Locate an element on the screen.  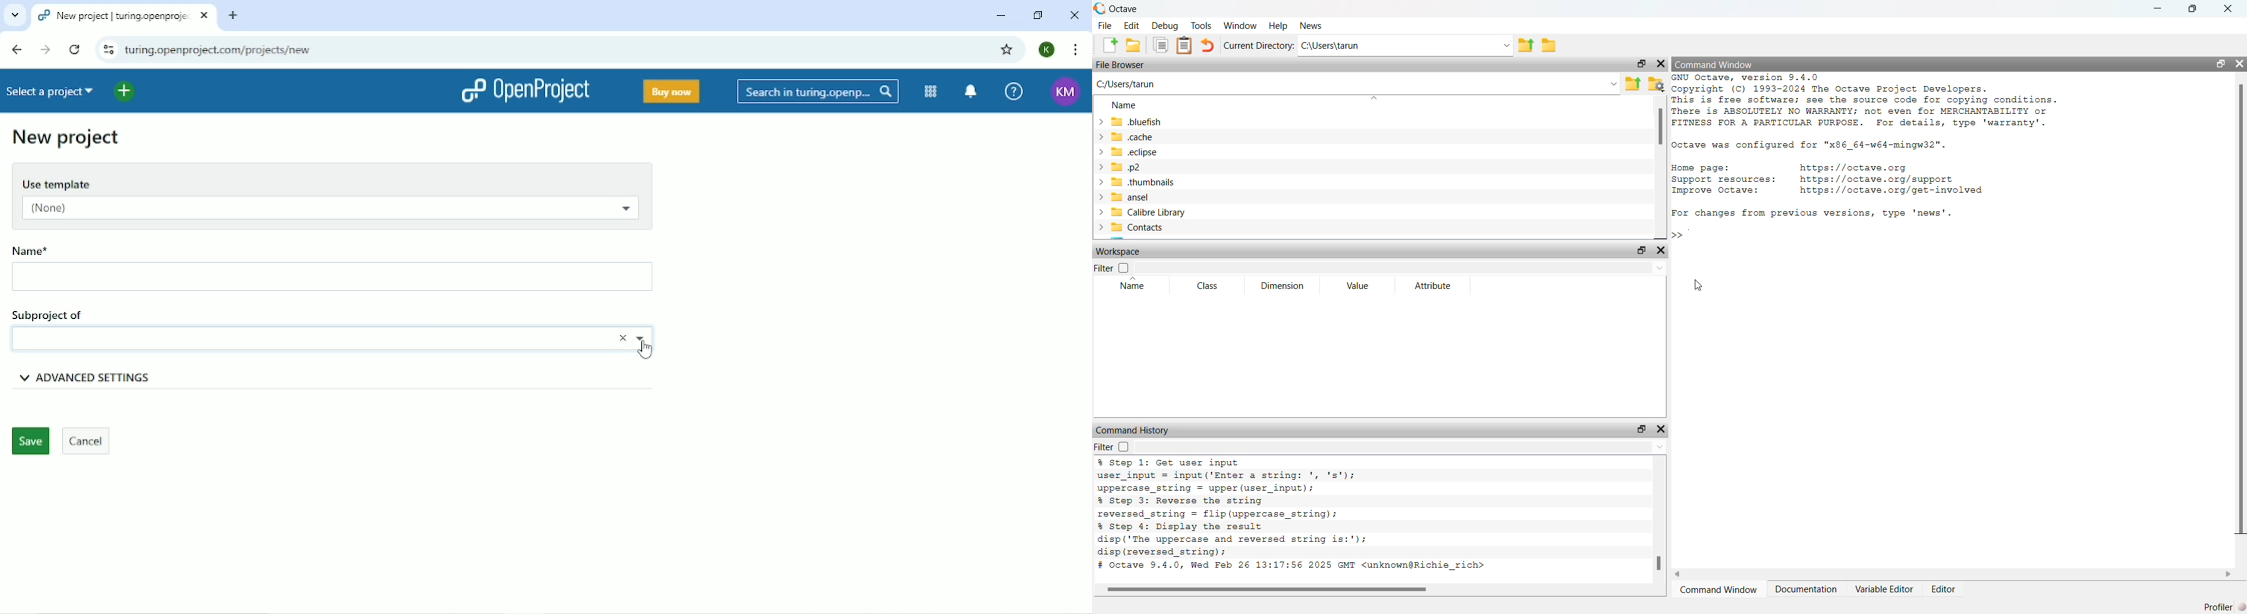
Close is located at coordinates (1074, 14).